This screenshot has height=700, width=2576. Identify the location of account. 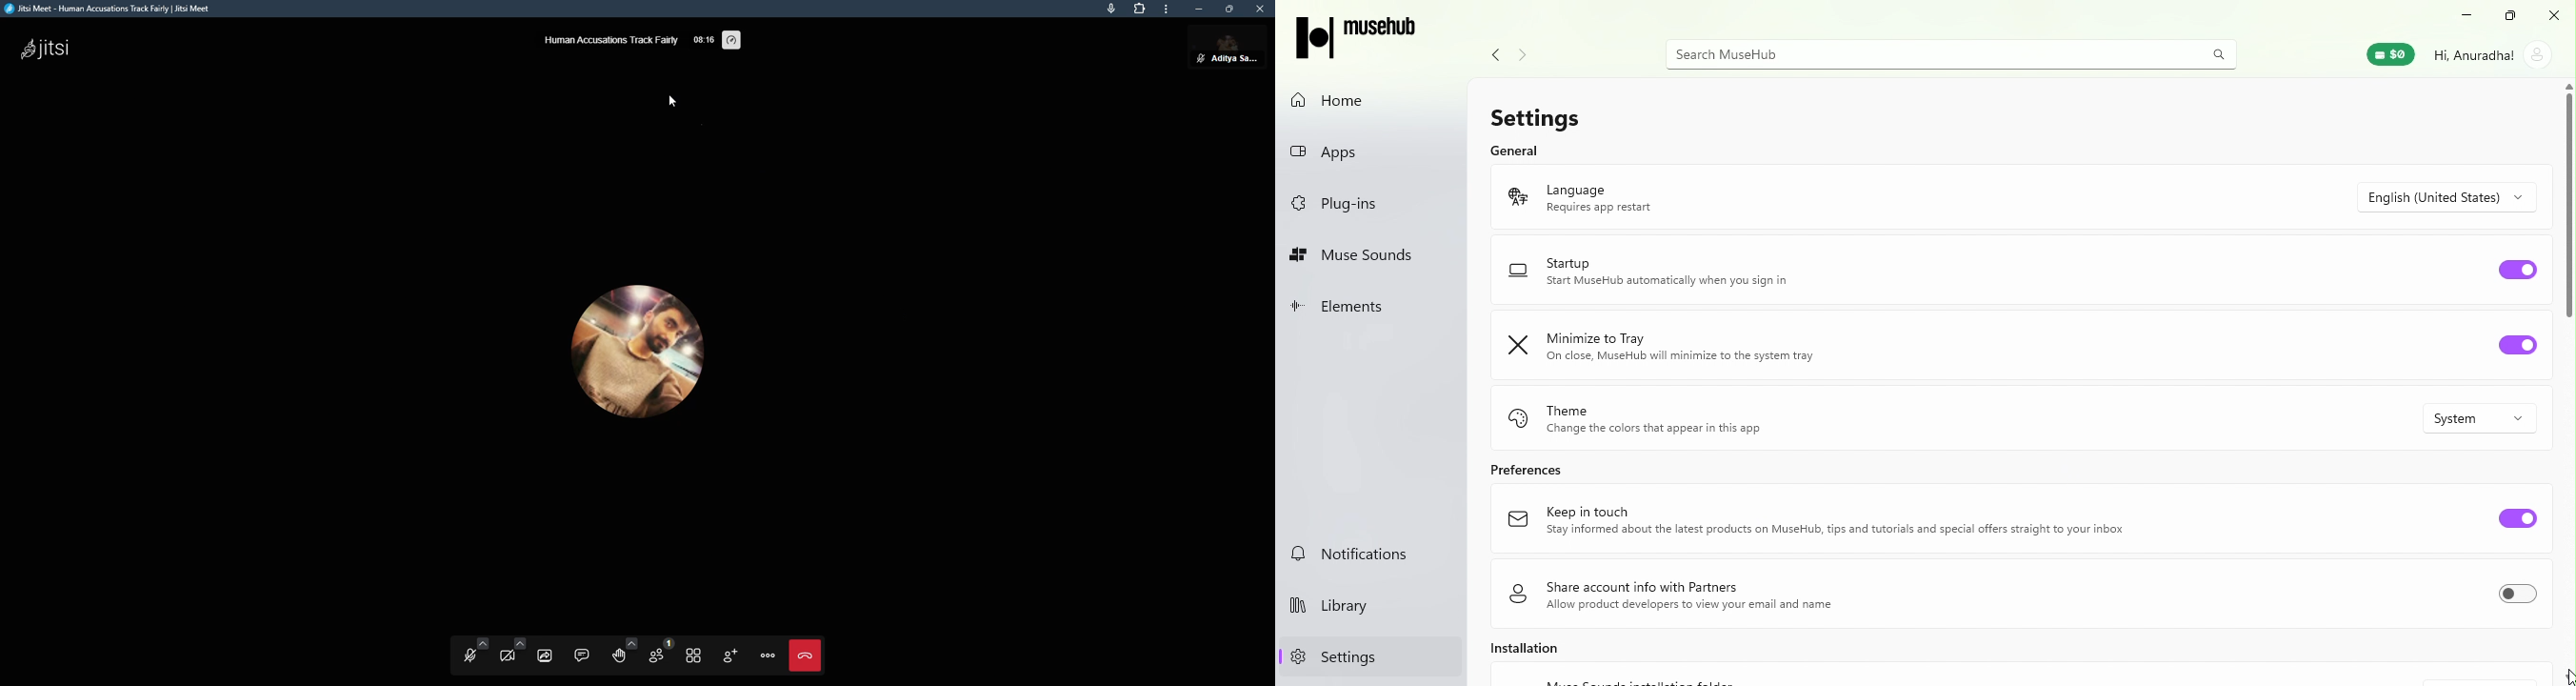
(2539, 56).